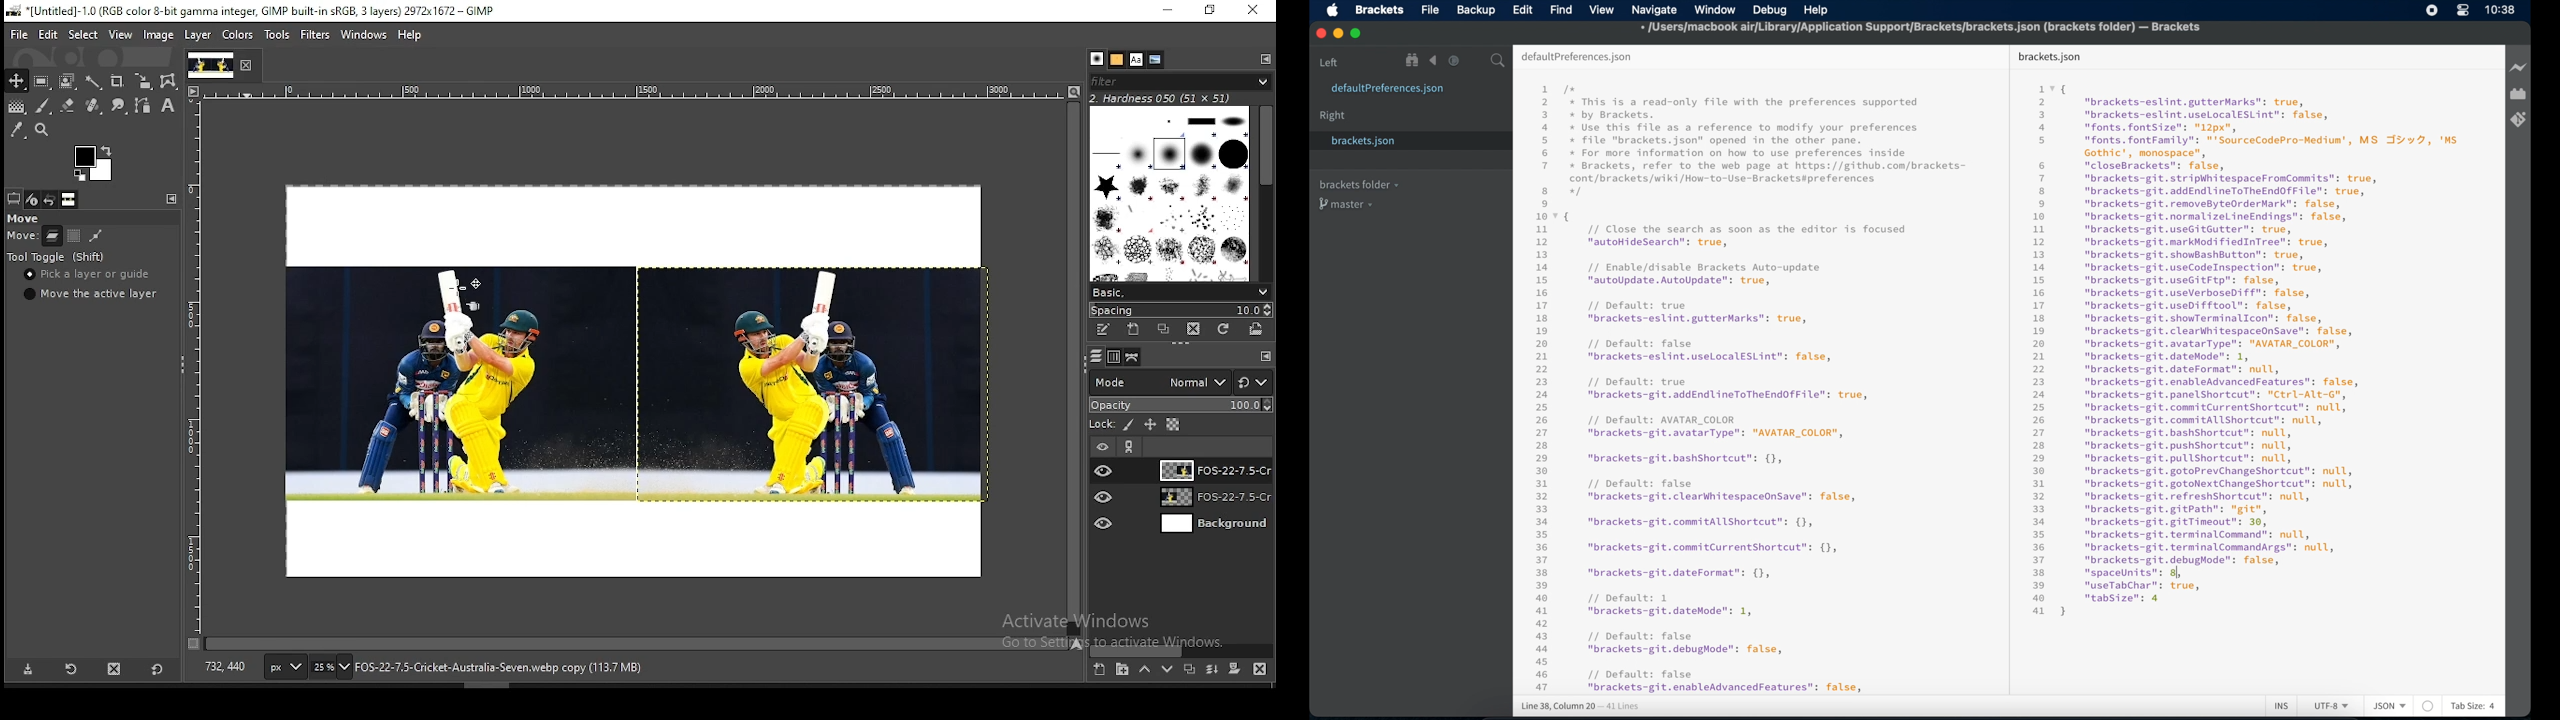 The width and height of the screenshot is (2576, 728). What do you see at coordinates (498, 668) in the screenshot?
I see `text` at bounding box center [498, 668].